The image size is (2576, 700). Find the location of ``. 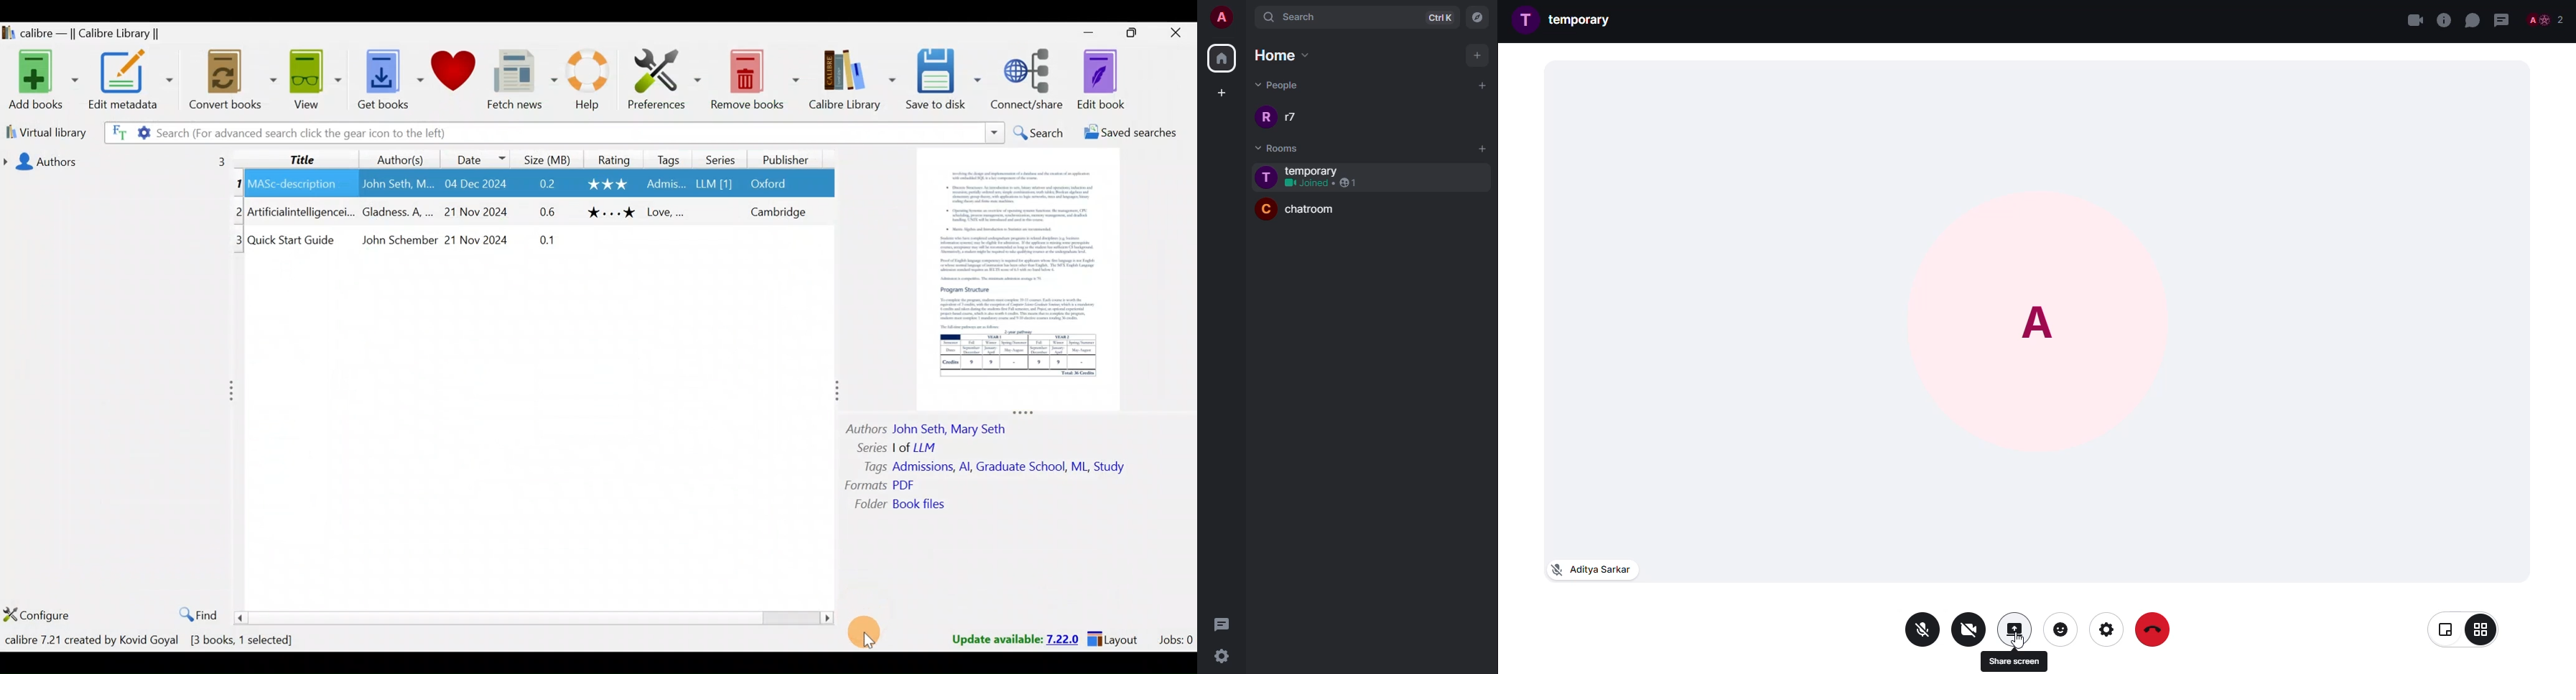

 is located at coordinates (233, 393).